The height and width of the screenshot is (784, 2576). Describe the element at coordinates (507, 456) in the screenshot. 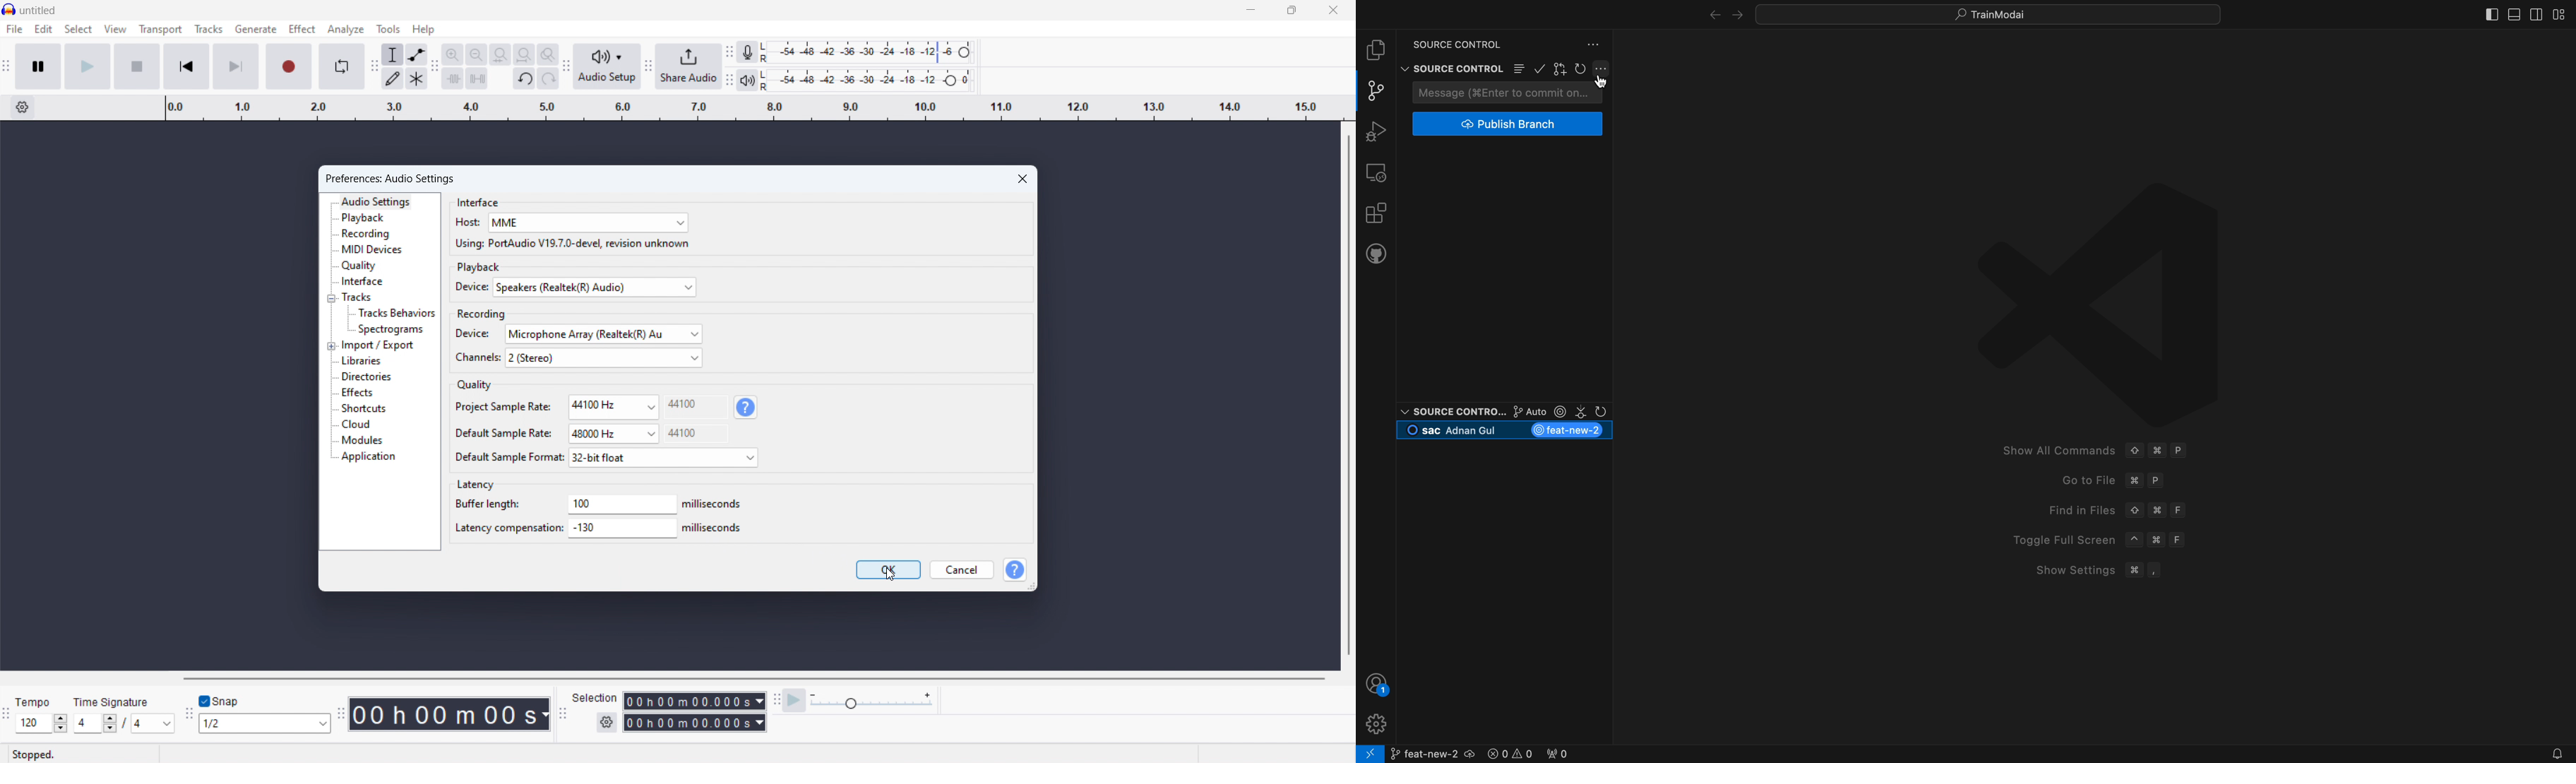

I see `Default sample format` at that location.